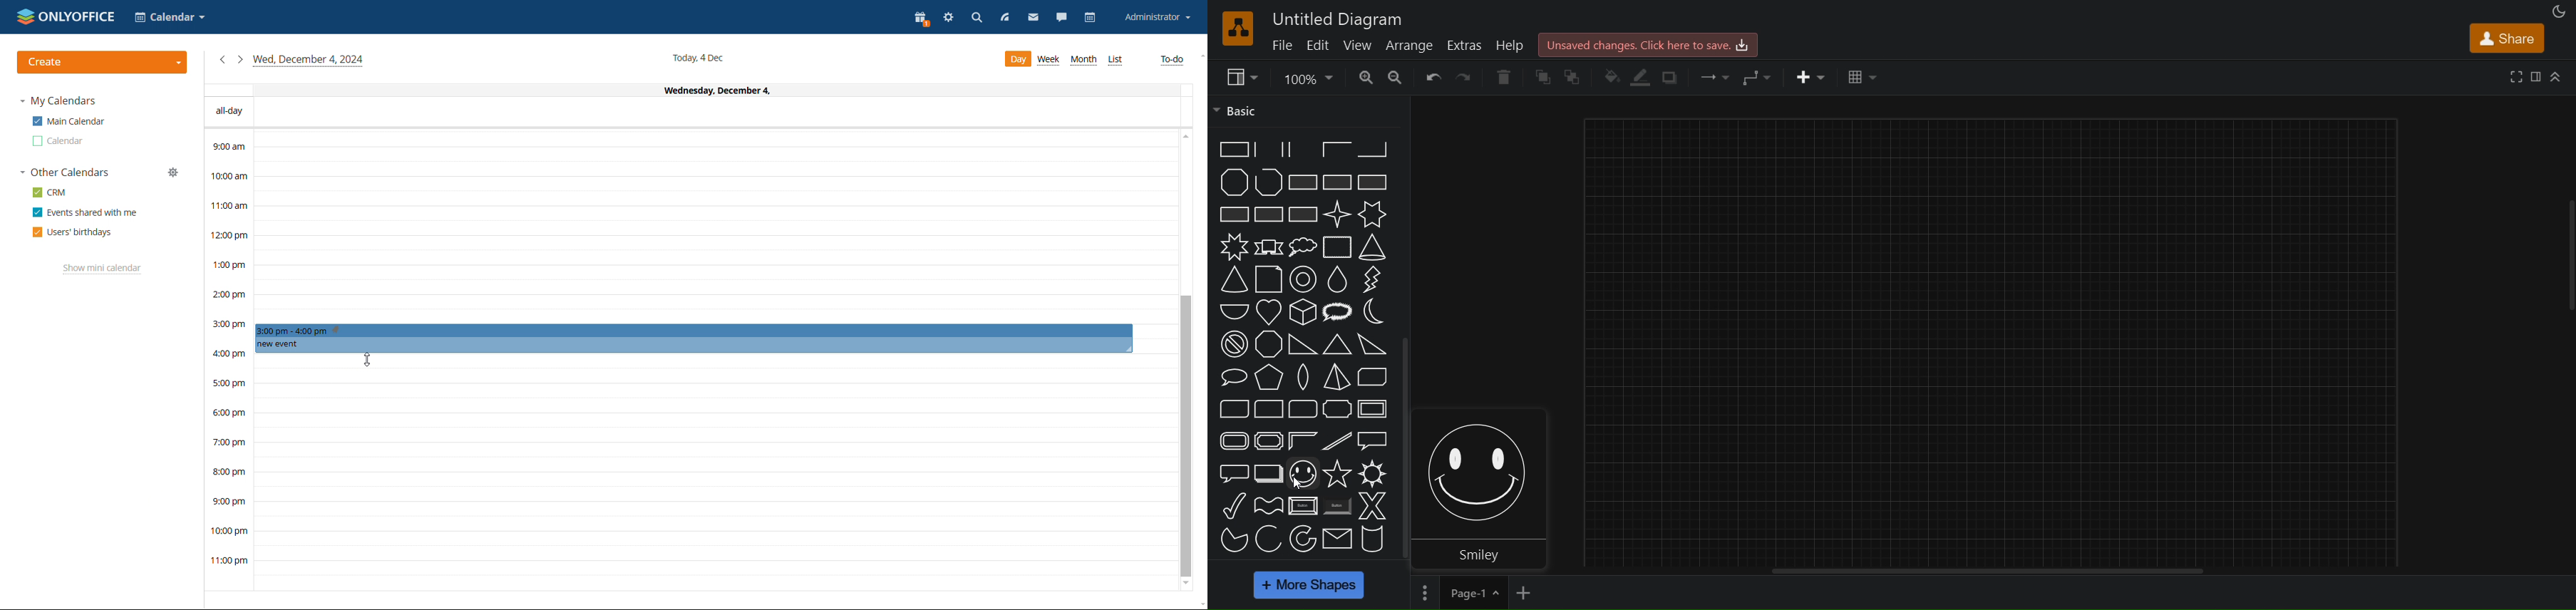 The width and height of the screenshot is (2576, 616). I want to click on acr, so click(1268, 539).